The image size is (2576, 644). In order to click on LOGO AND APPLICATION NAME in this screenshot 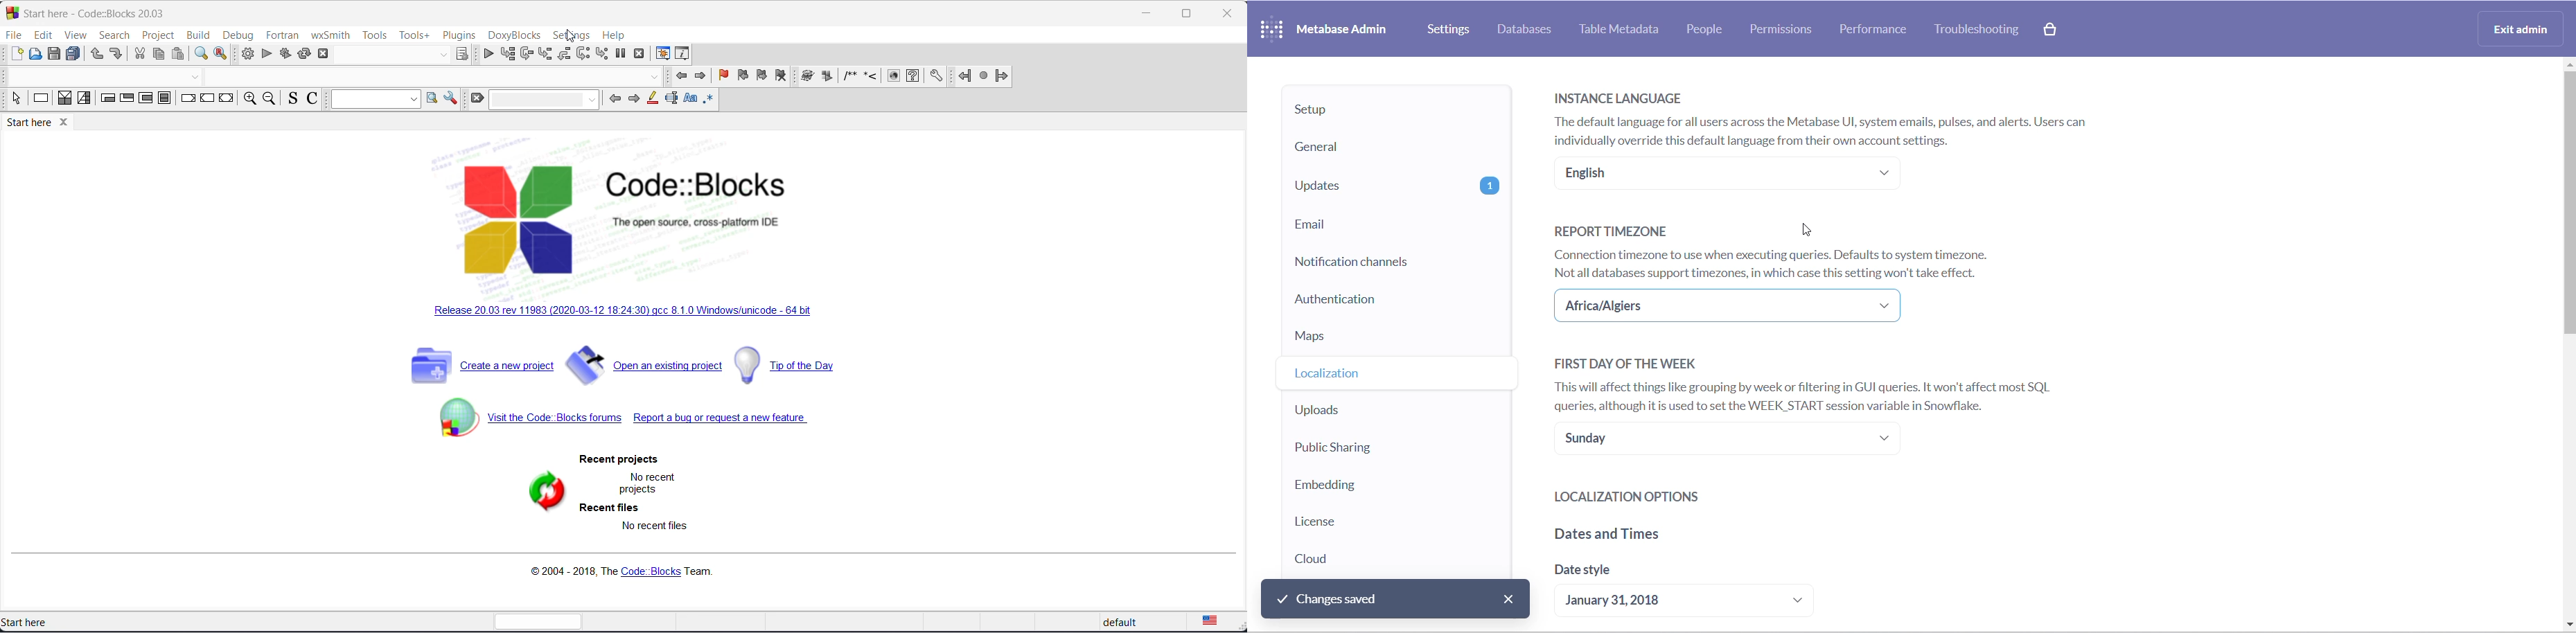, I will do `click(1323, 28)`.